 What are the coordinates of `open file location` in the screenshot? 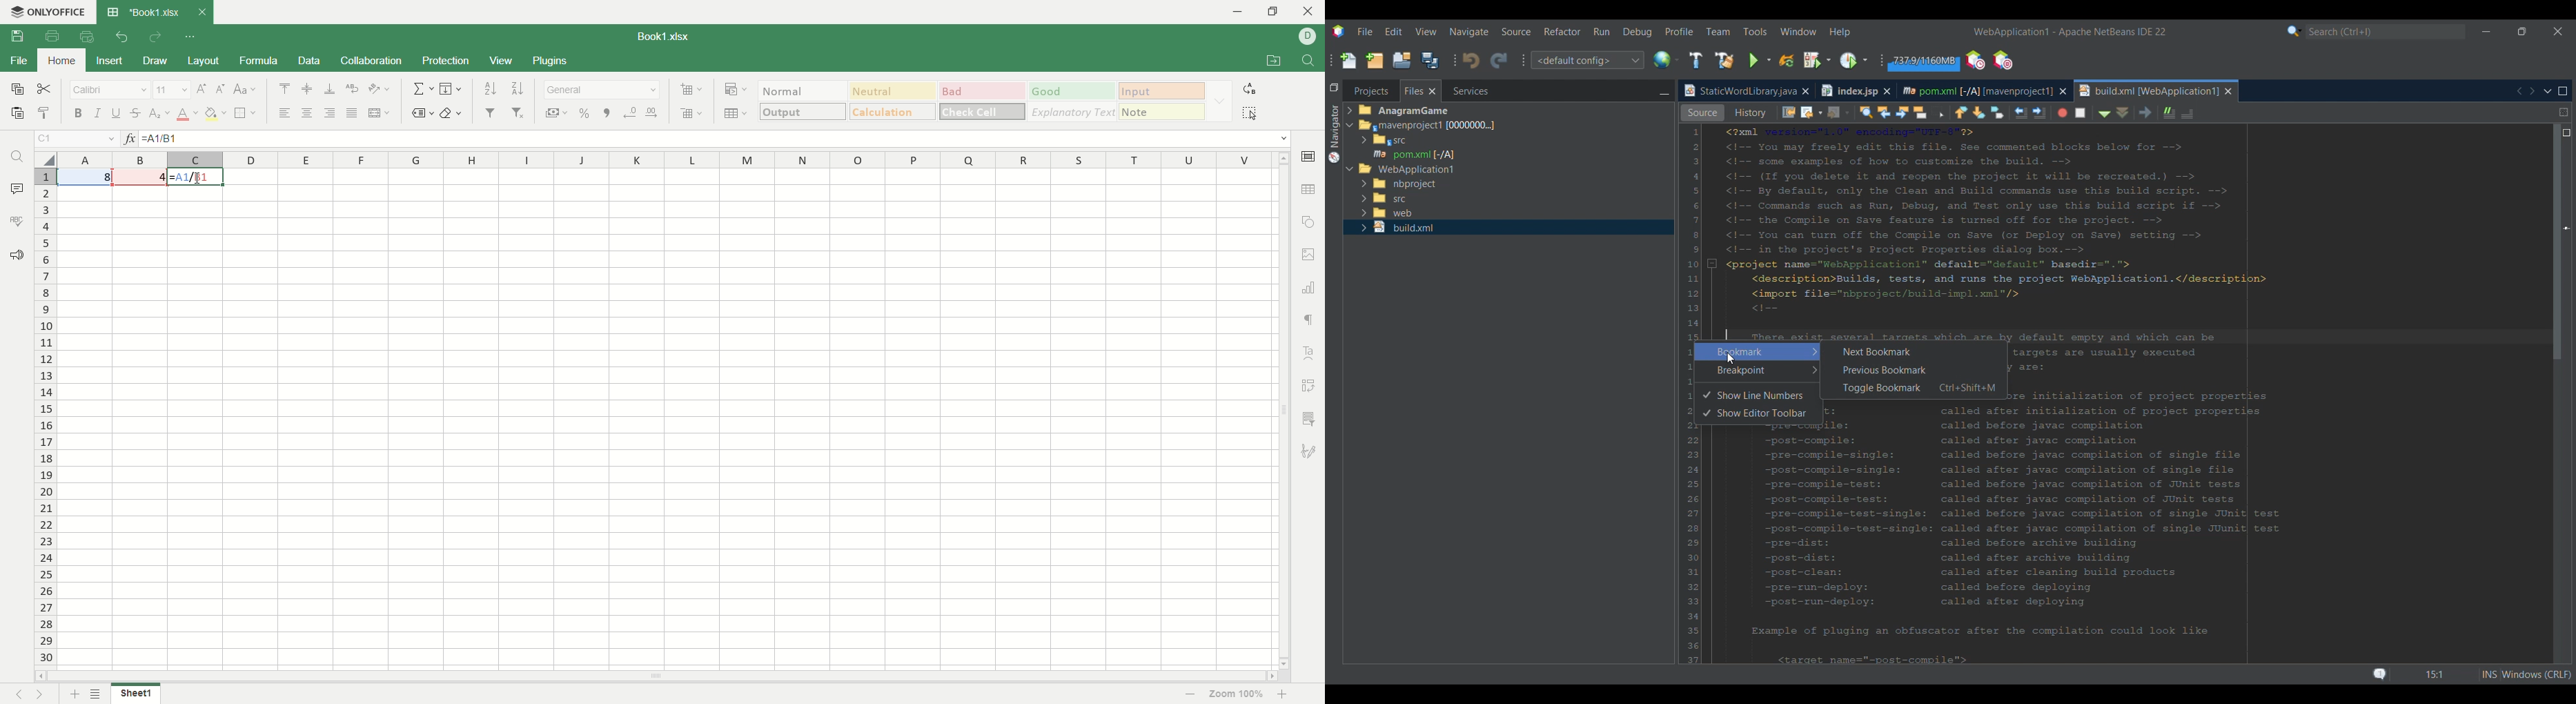 It's located at (1278, 60).